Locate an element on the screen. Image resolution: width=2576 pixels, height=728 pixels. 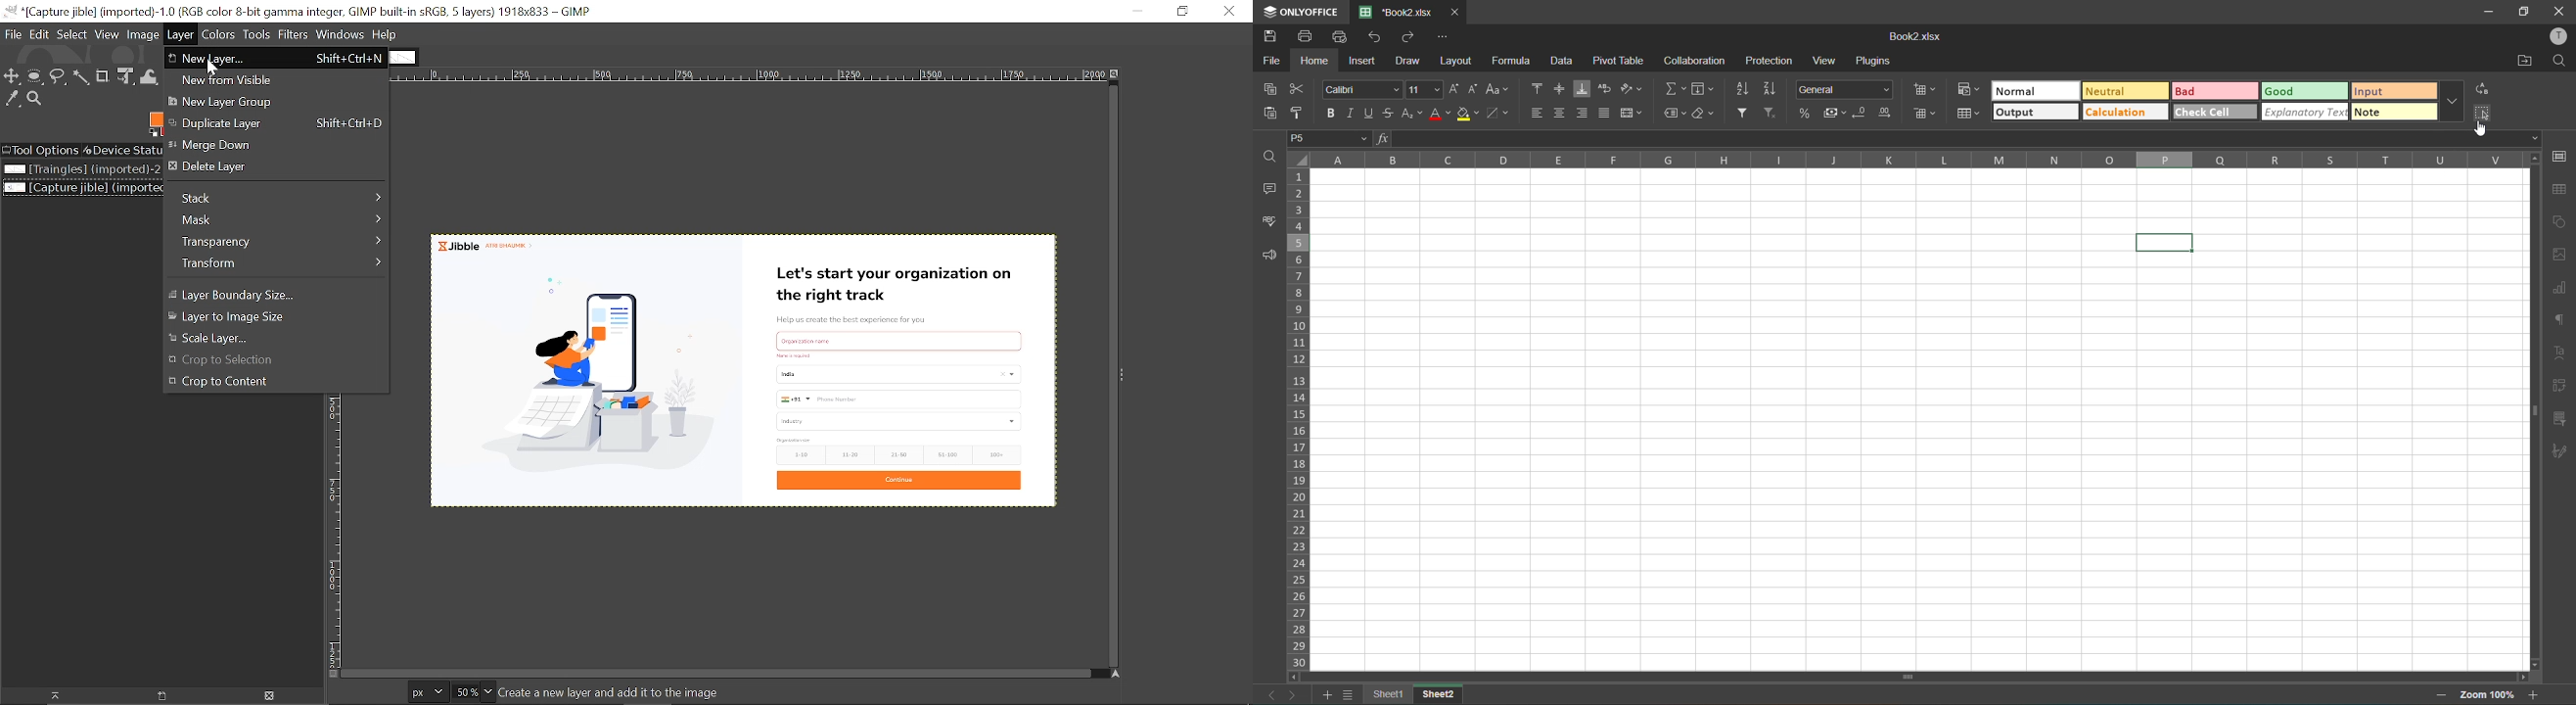
neutral is located at coordinates (2124, 92).